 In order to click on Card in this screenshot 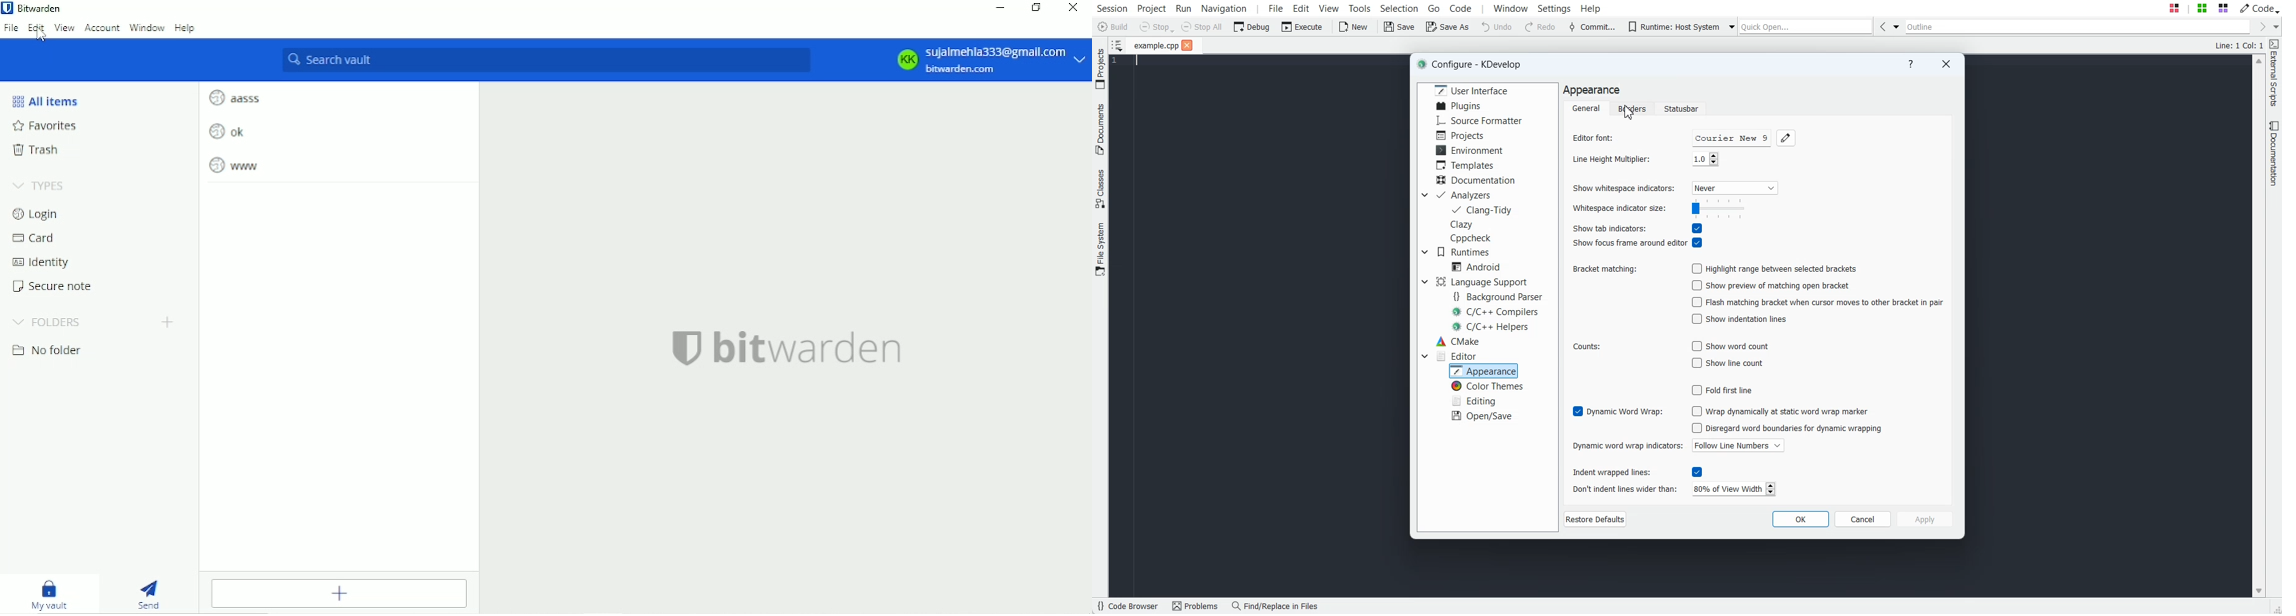, I will do `click(36, 238)`.